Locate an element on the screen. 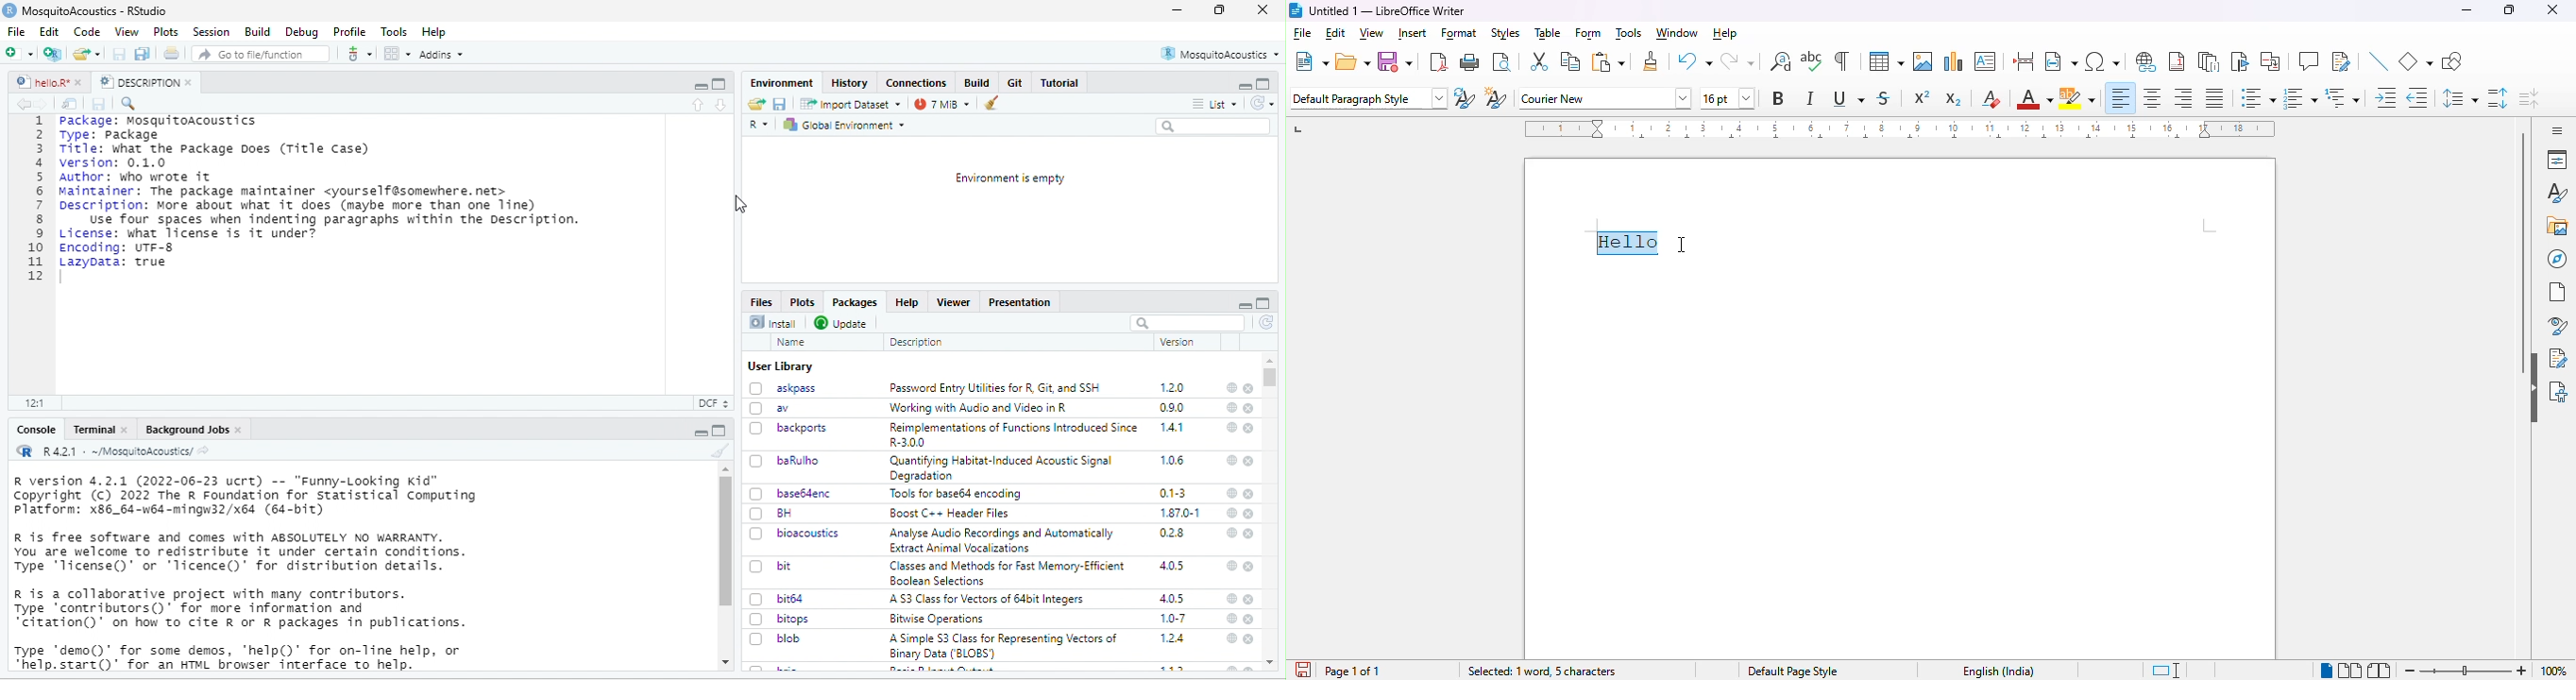 This screenshot has height=700, width=2576. ‘A 53 Class for Vectors of 64bit Integers is located at coordinates (991, 599).